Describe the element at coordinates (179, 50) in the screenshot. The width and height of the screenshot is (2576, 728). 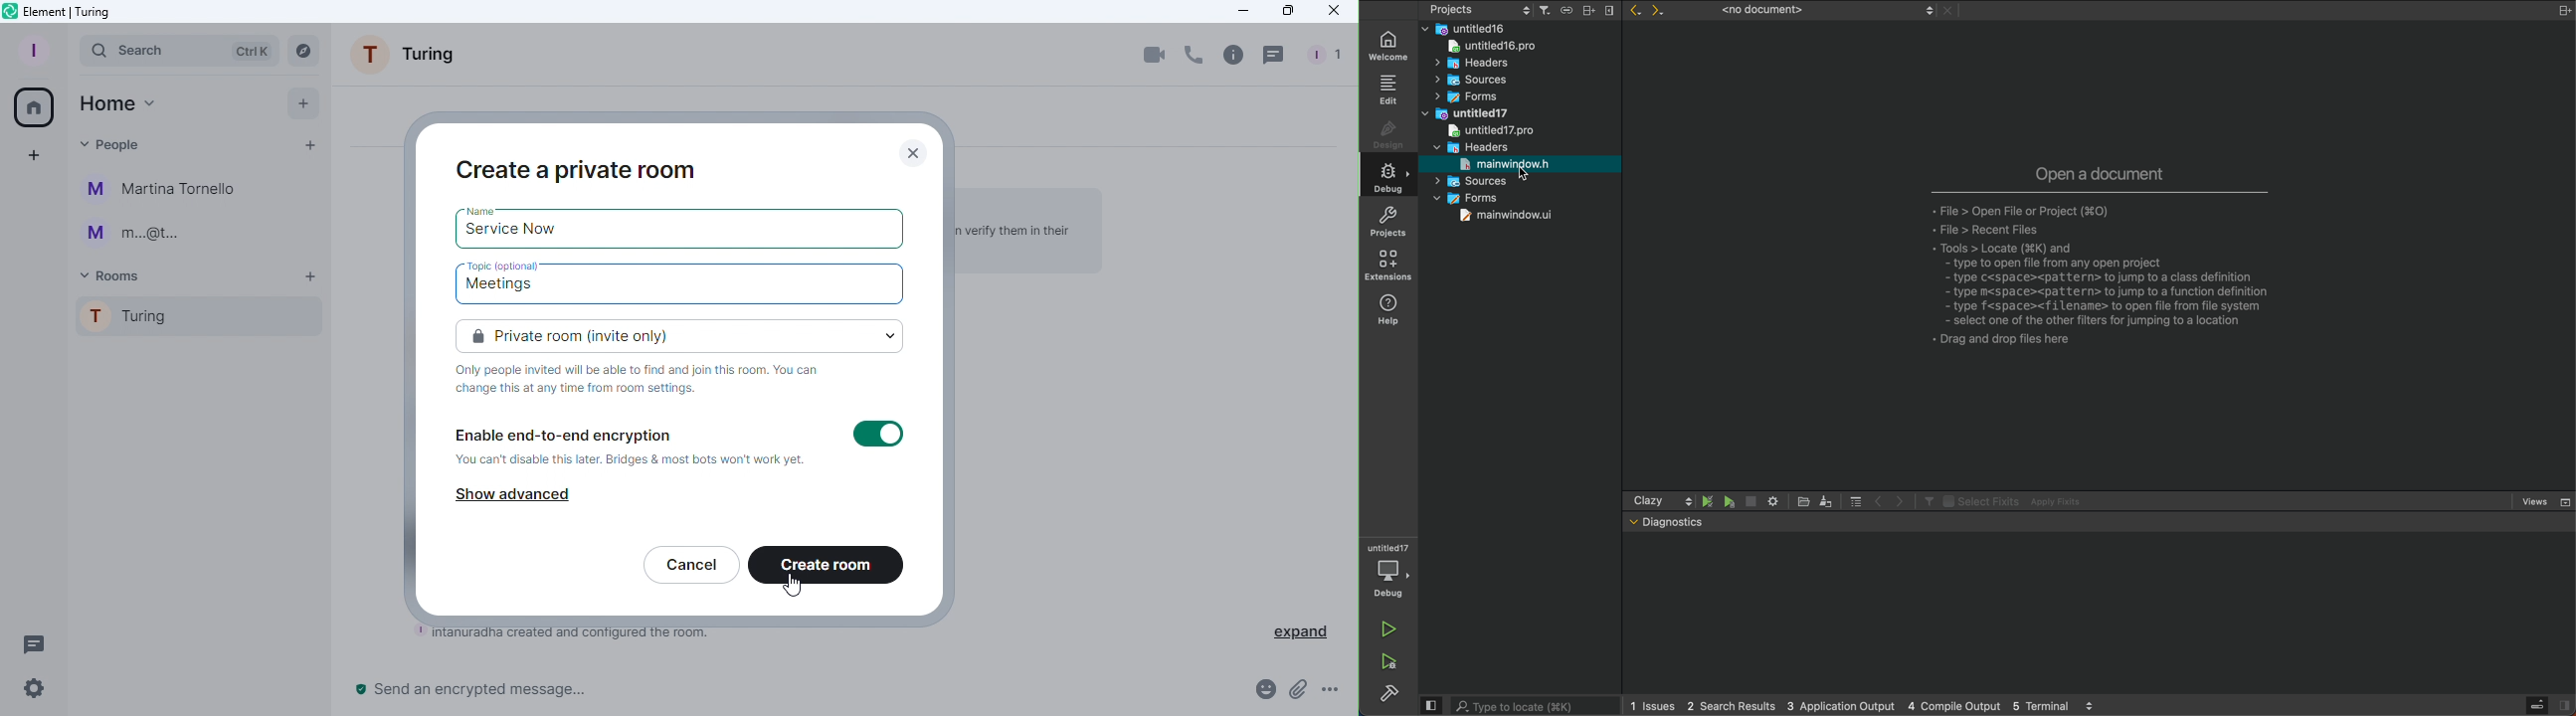
I see `Search bar` at that location.